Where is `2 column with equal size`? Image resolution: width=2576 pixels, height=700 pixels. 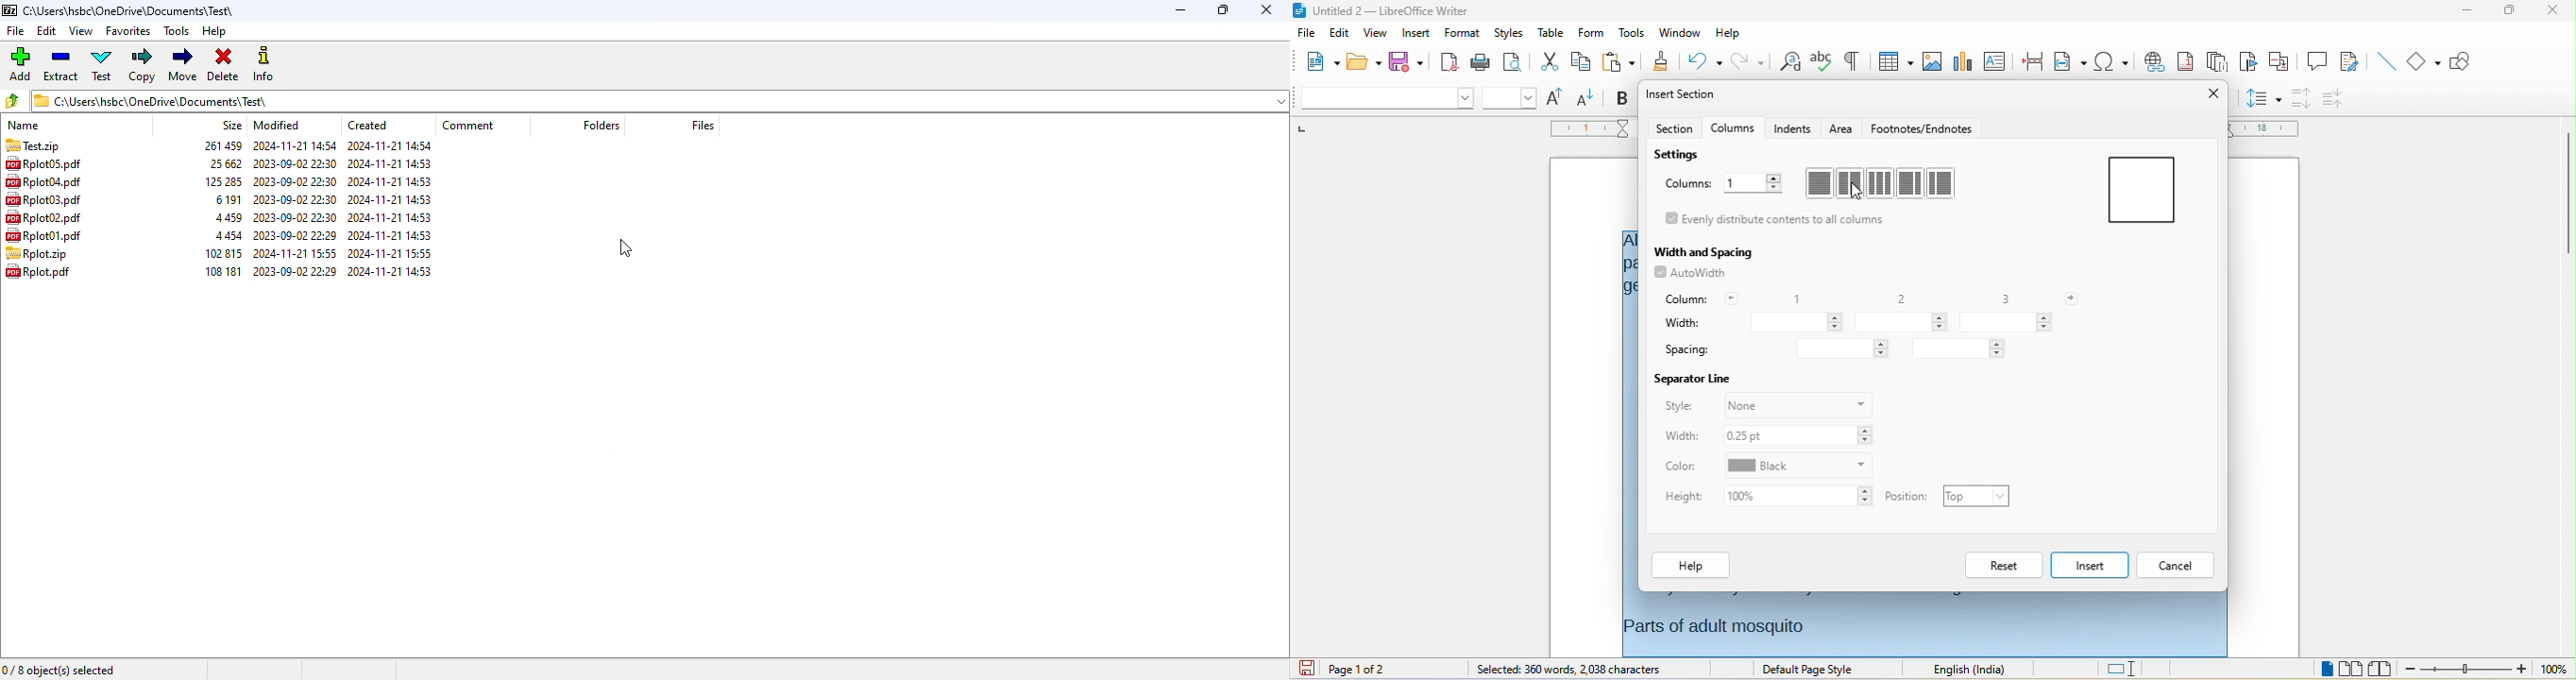
2 column with equal size is located at coordinates (1851, 183).